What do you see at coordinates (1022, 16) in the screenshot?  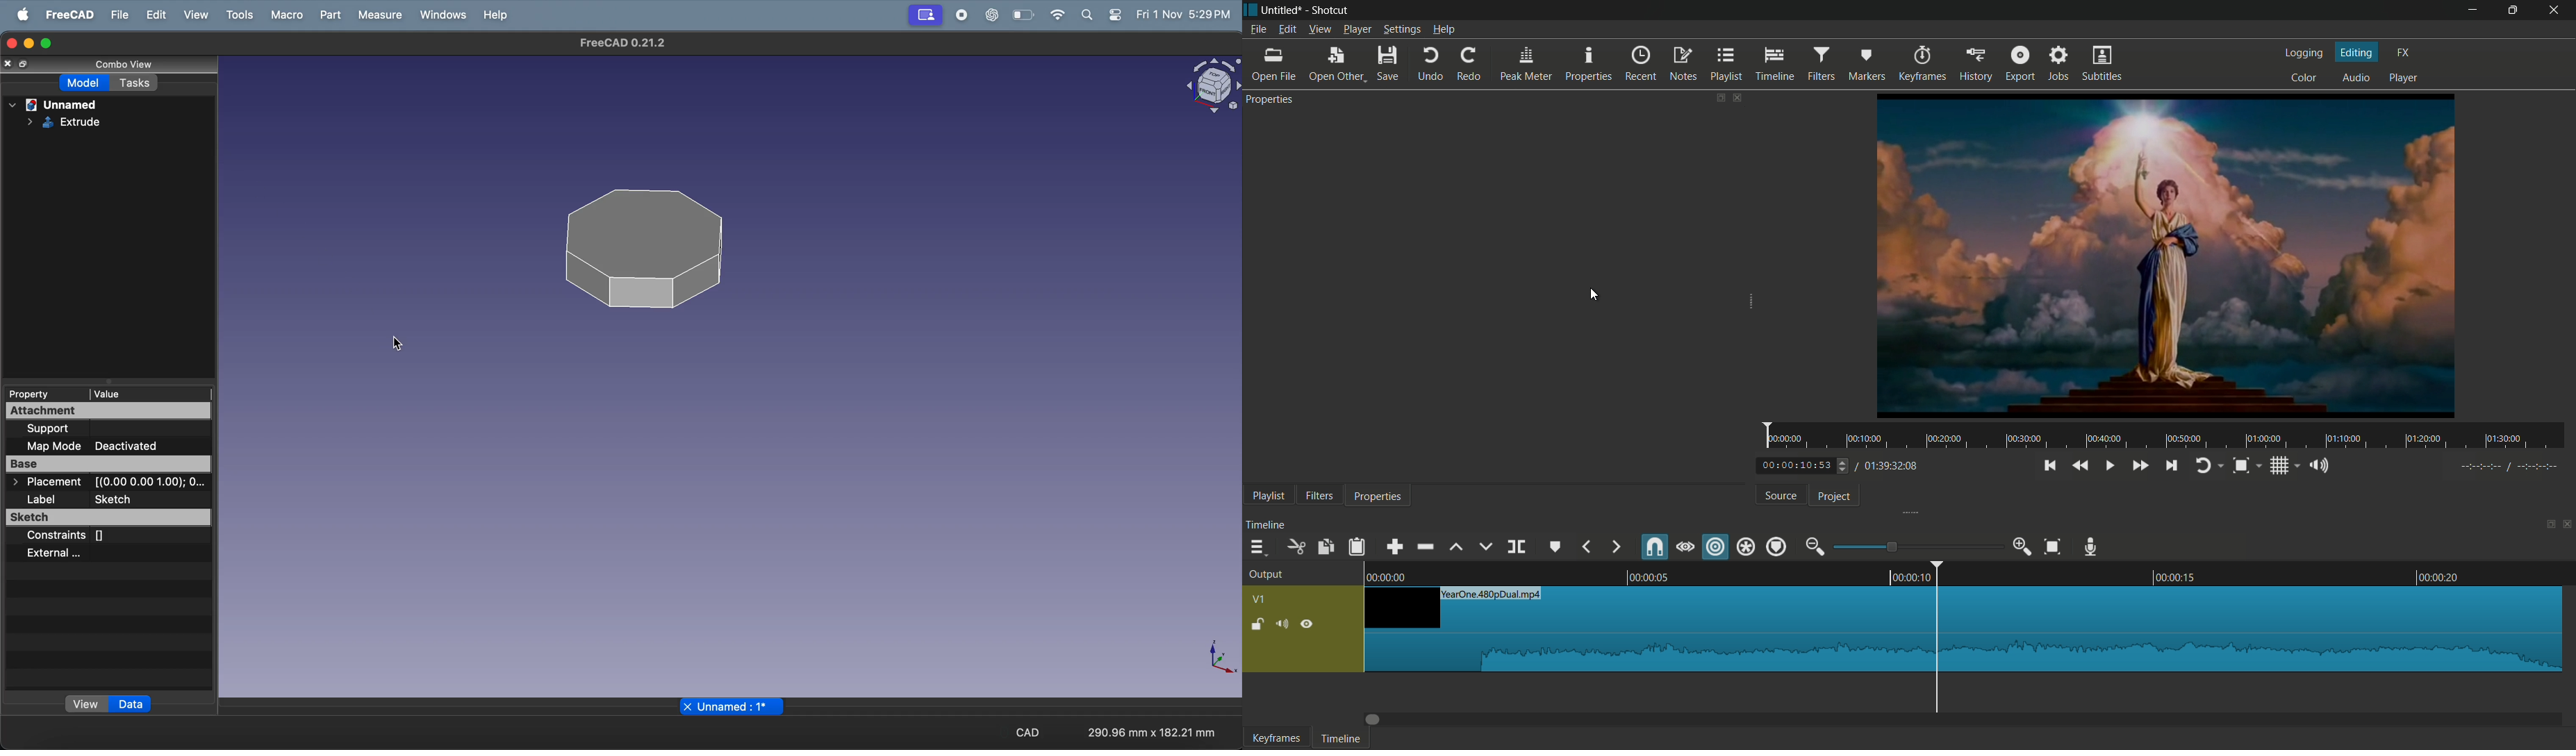 I see `battery` at bounding box center [1022, 16].